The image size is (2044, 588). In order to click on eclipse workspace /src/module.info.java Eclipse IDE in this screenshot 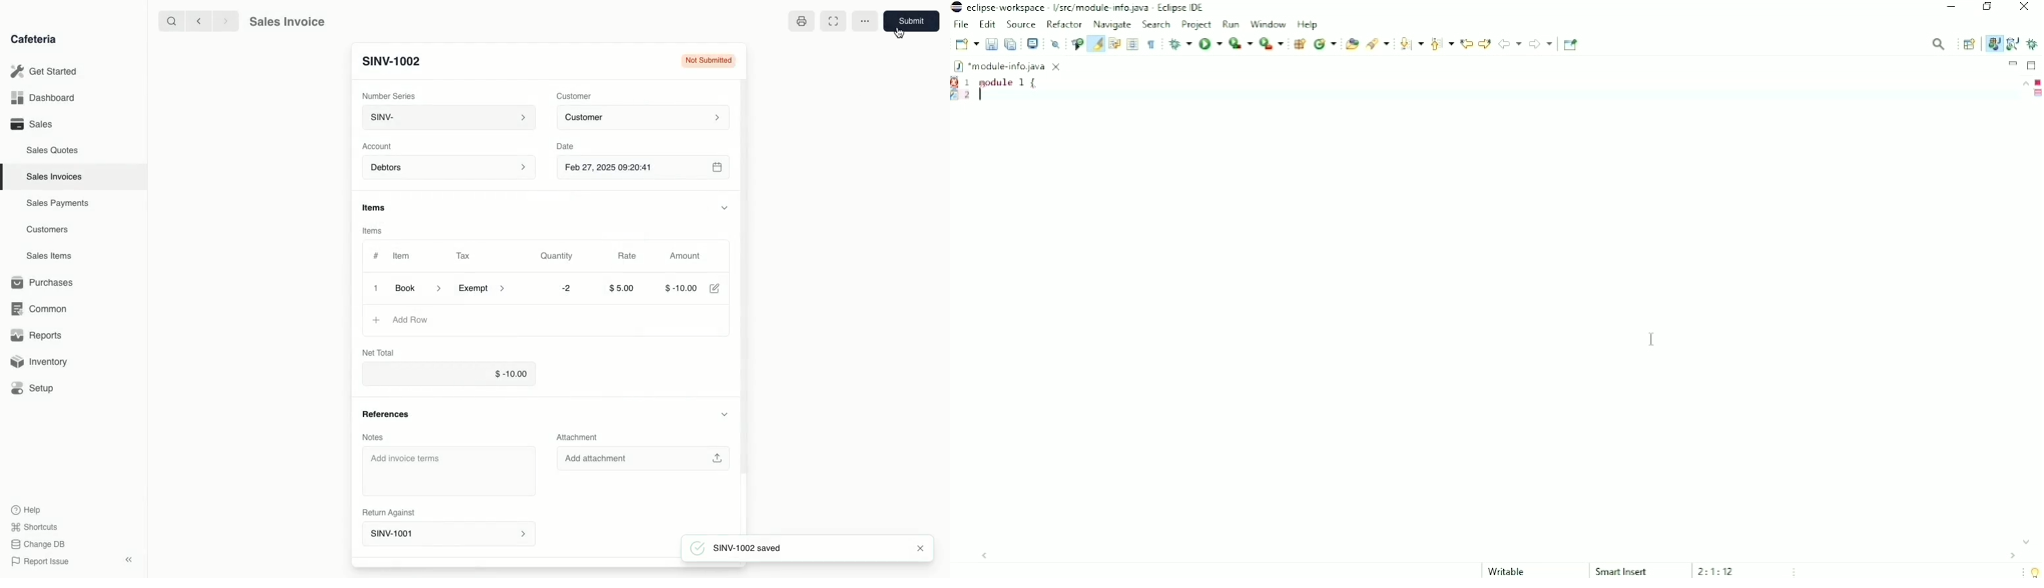, I will do `click(1081, 7)`.